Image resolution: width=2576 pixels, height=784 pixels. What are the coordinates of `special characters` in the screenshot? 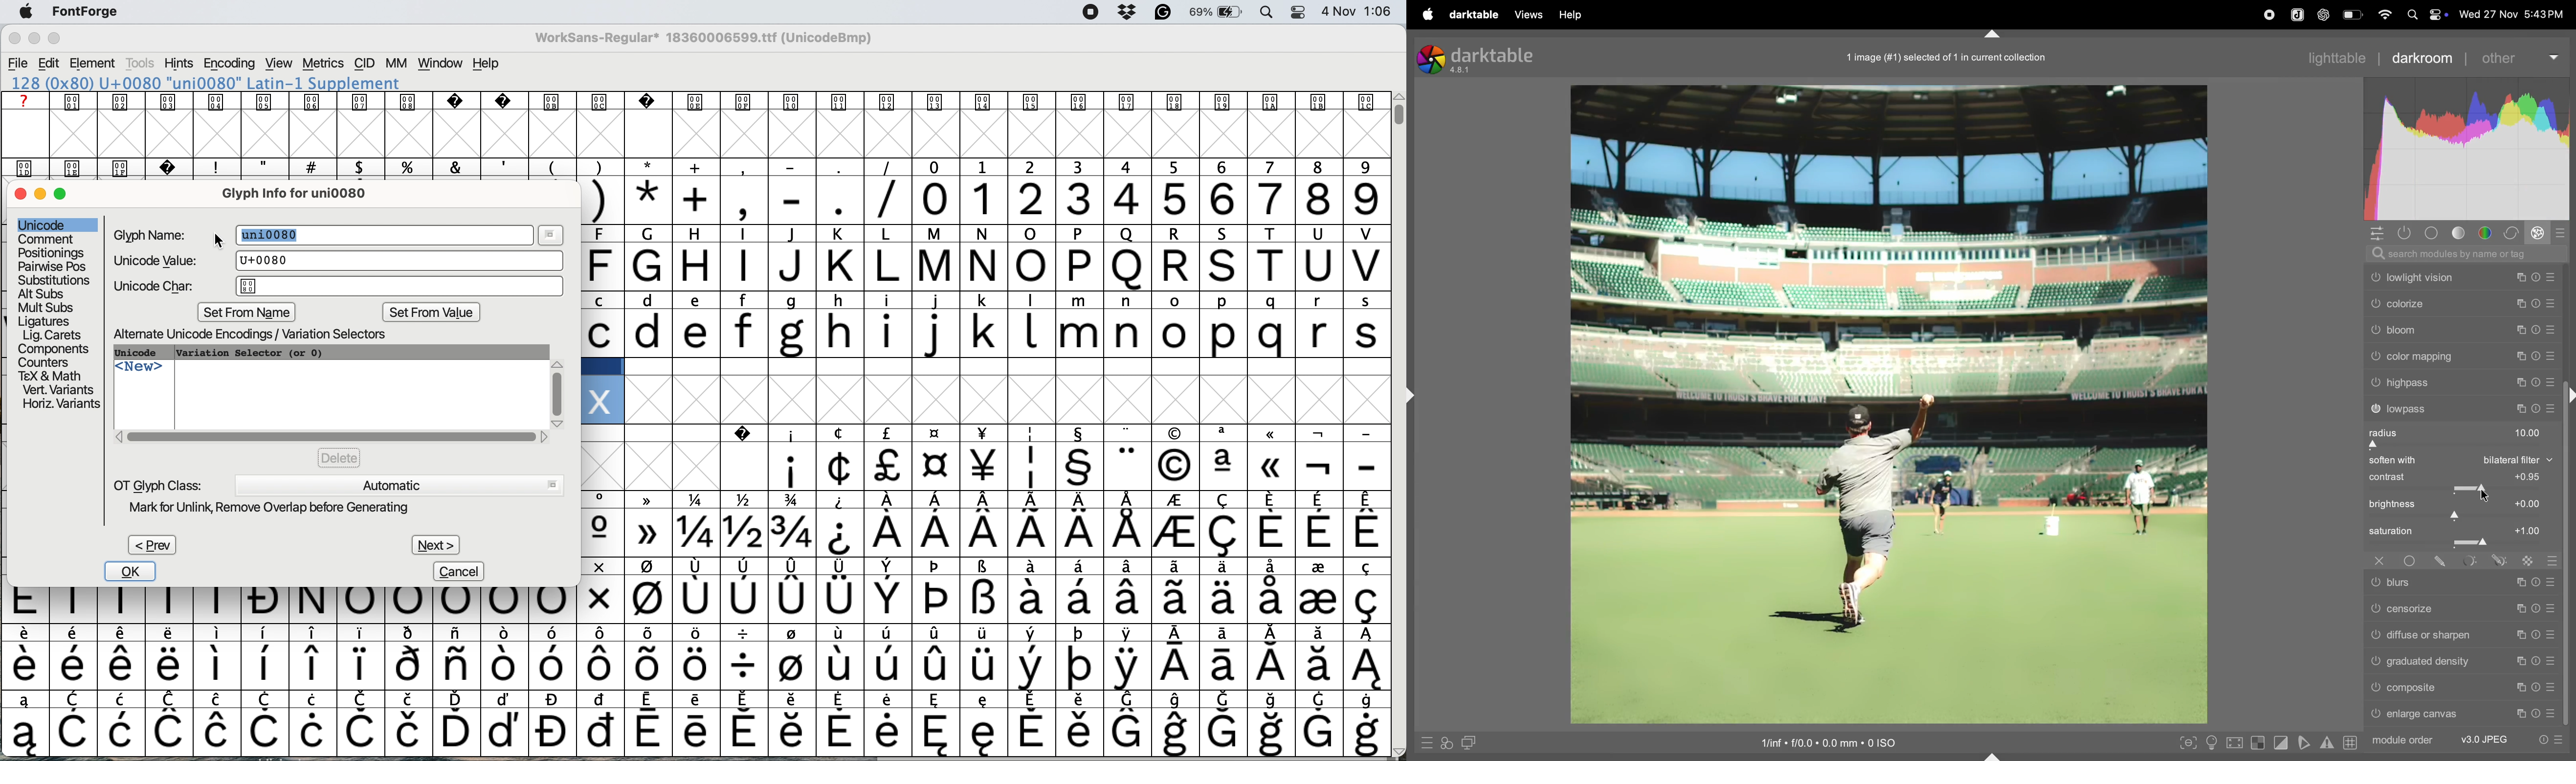 It's located at (983, 501).